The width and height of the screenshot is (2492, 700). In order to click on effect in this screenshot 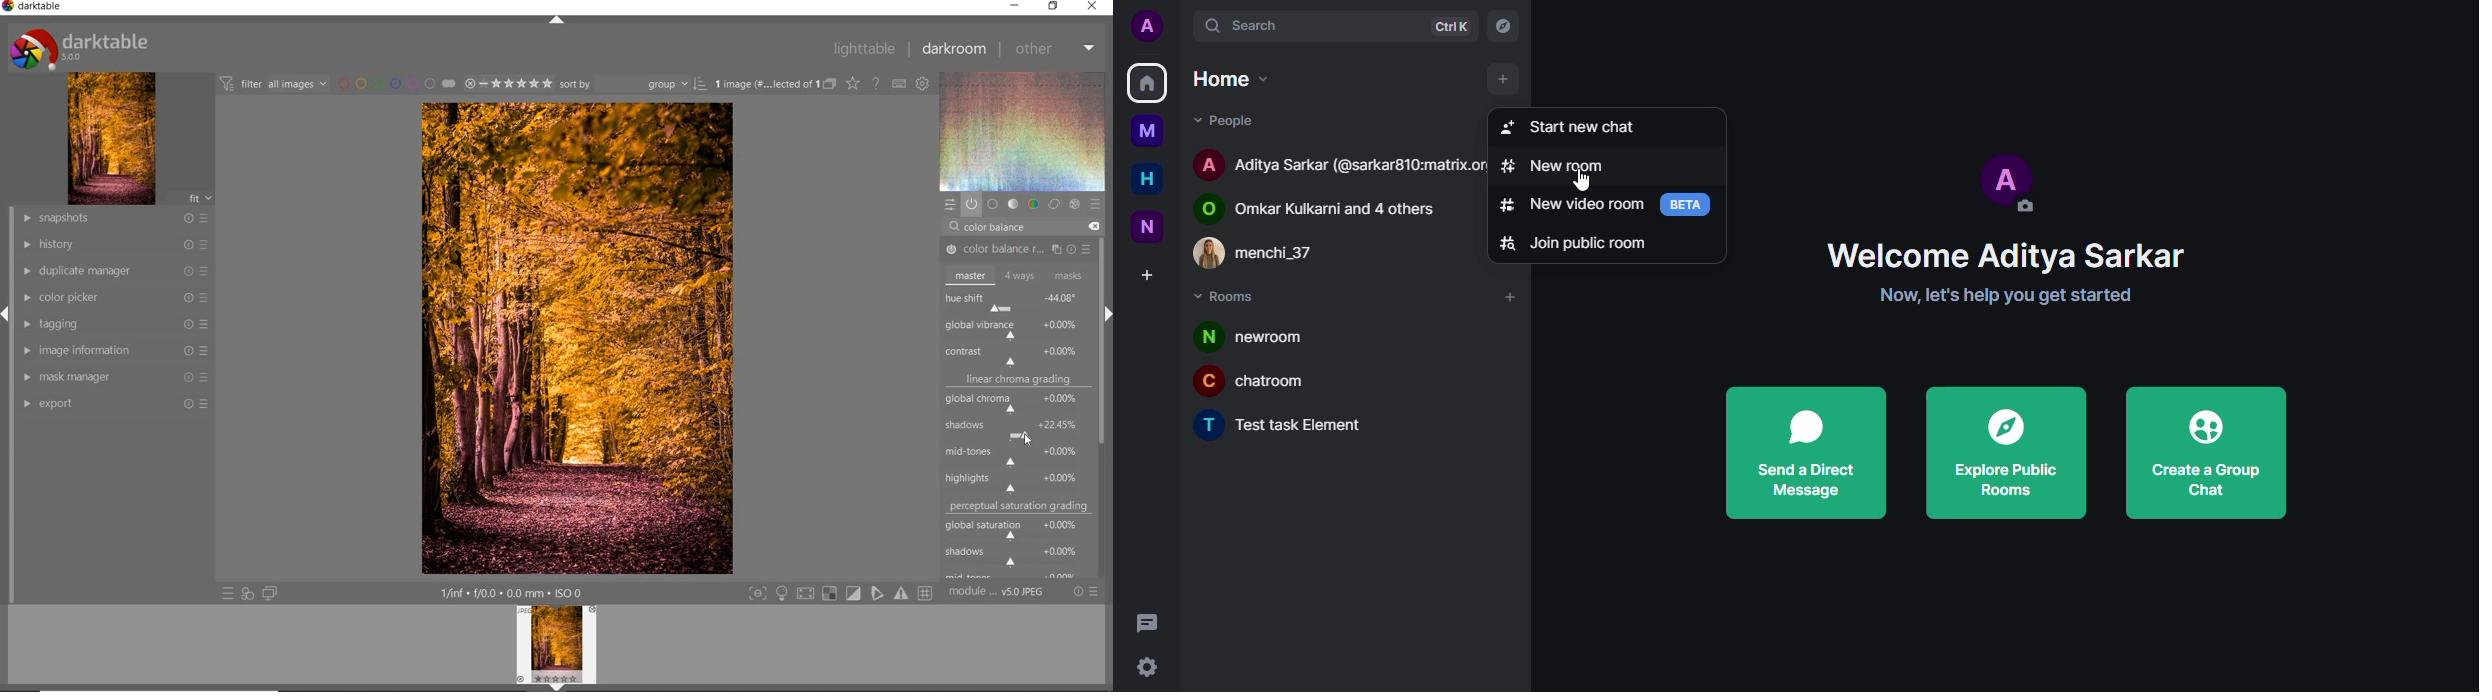, I will do `click(1075, 203)`.